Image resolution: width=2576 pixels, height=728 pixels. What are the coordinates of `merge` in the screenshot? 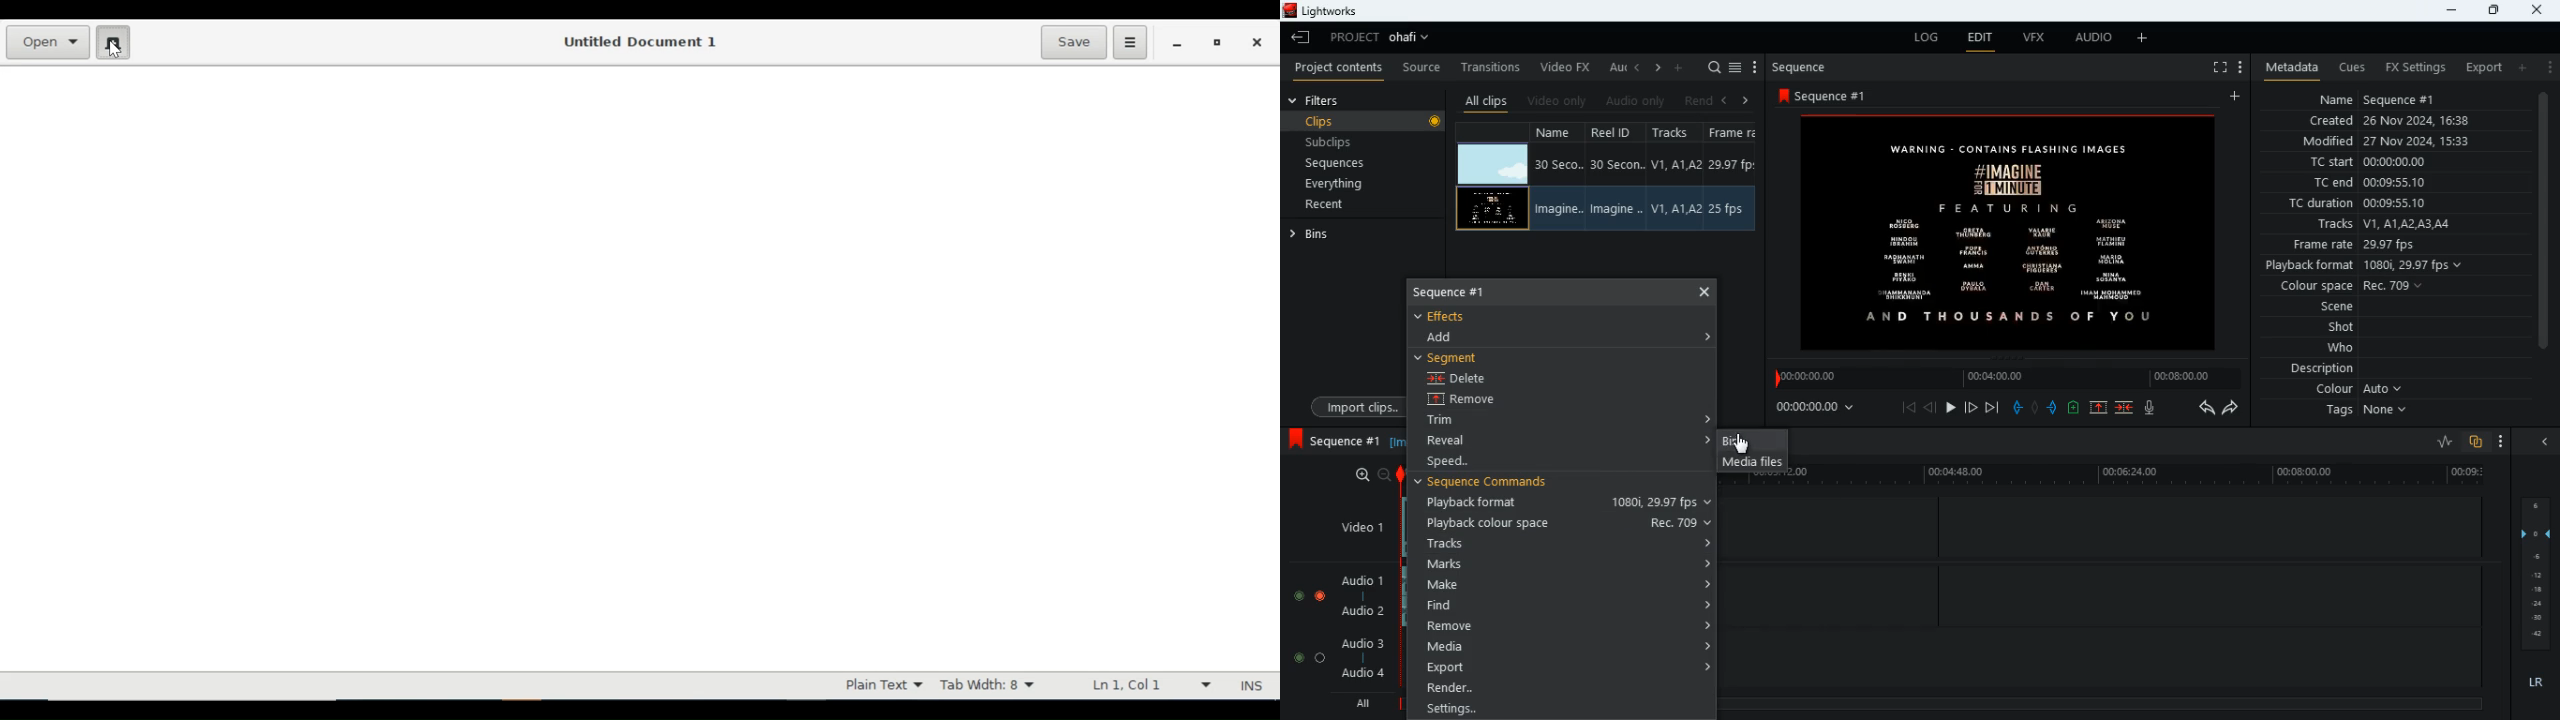 It's located at (2125, 406).